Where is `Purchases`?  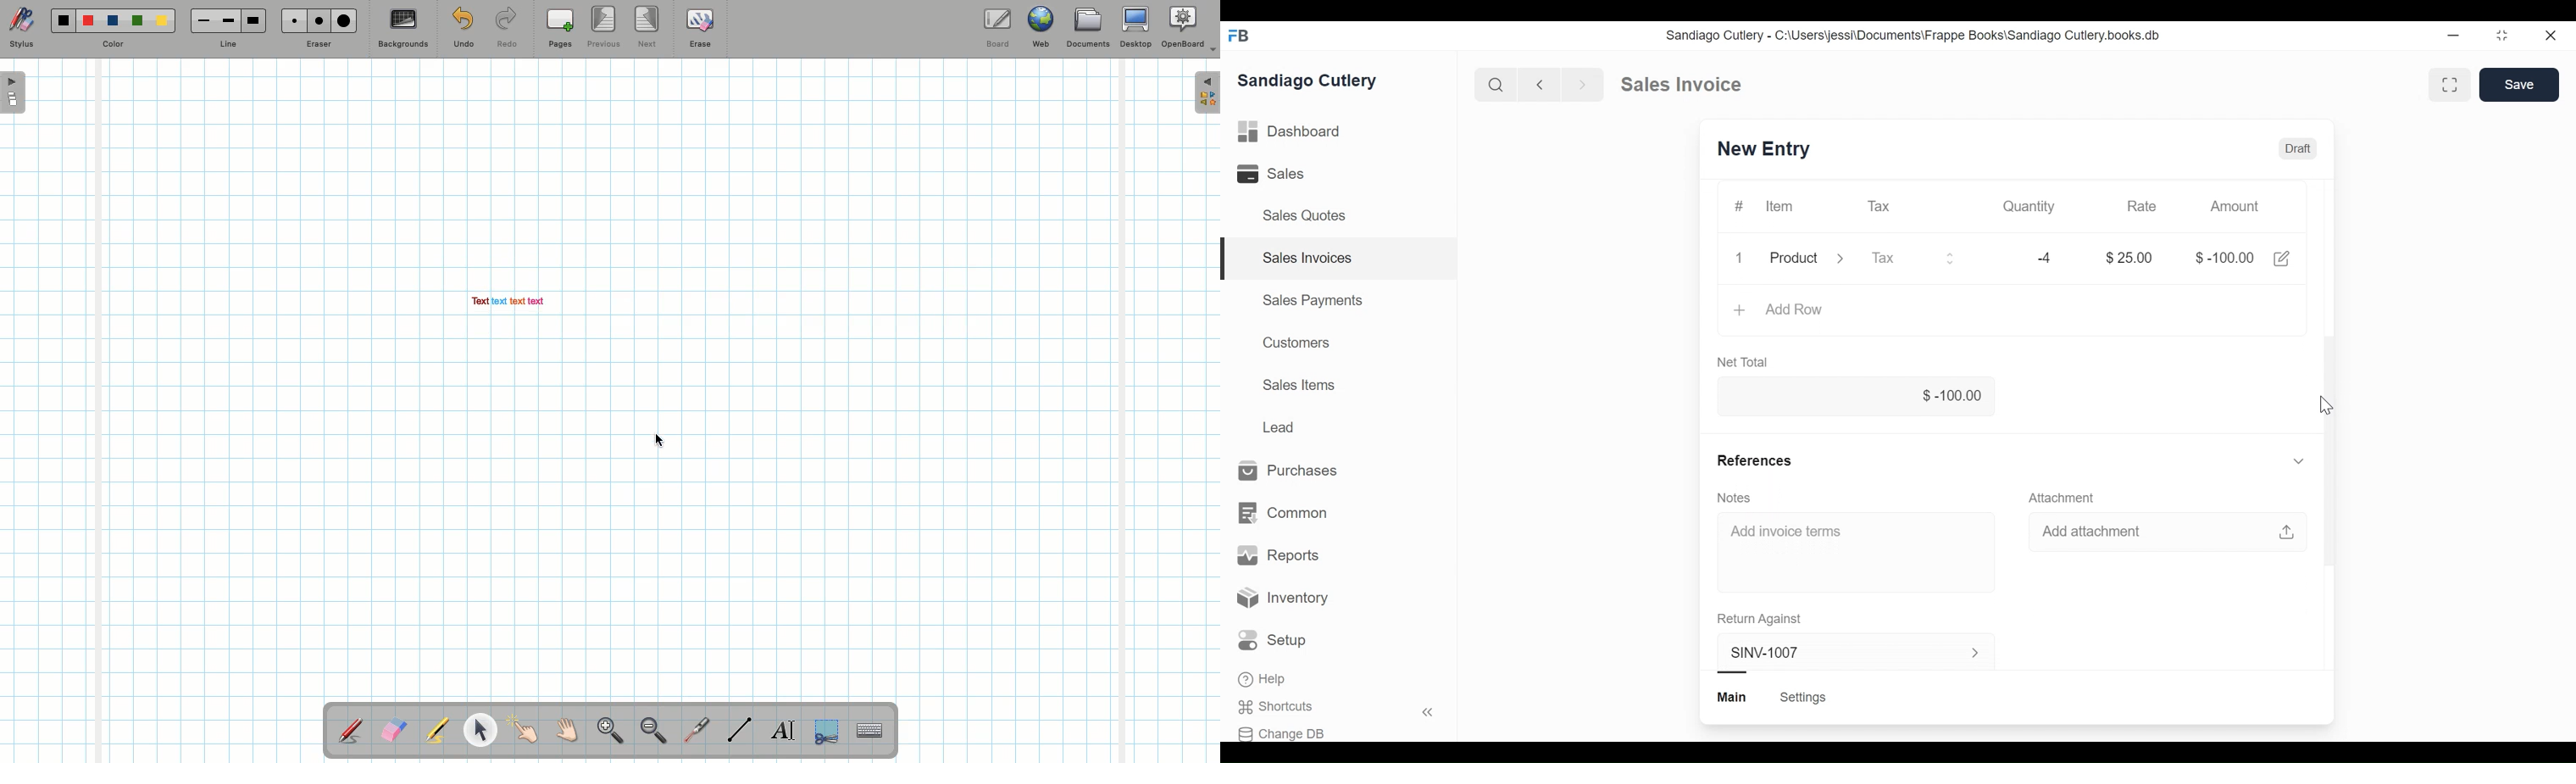 Purchases is located at coordinates (1288, 470).